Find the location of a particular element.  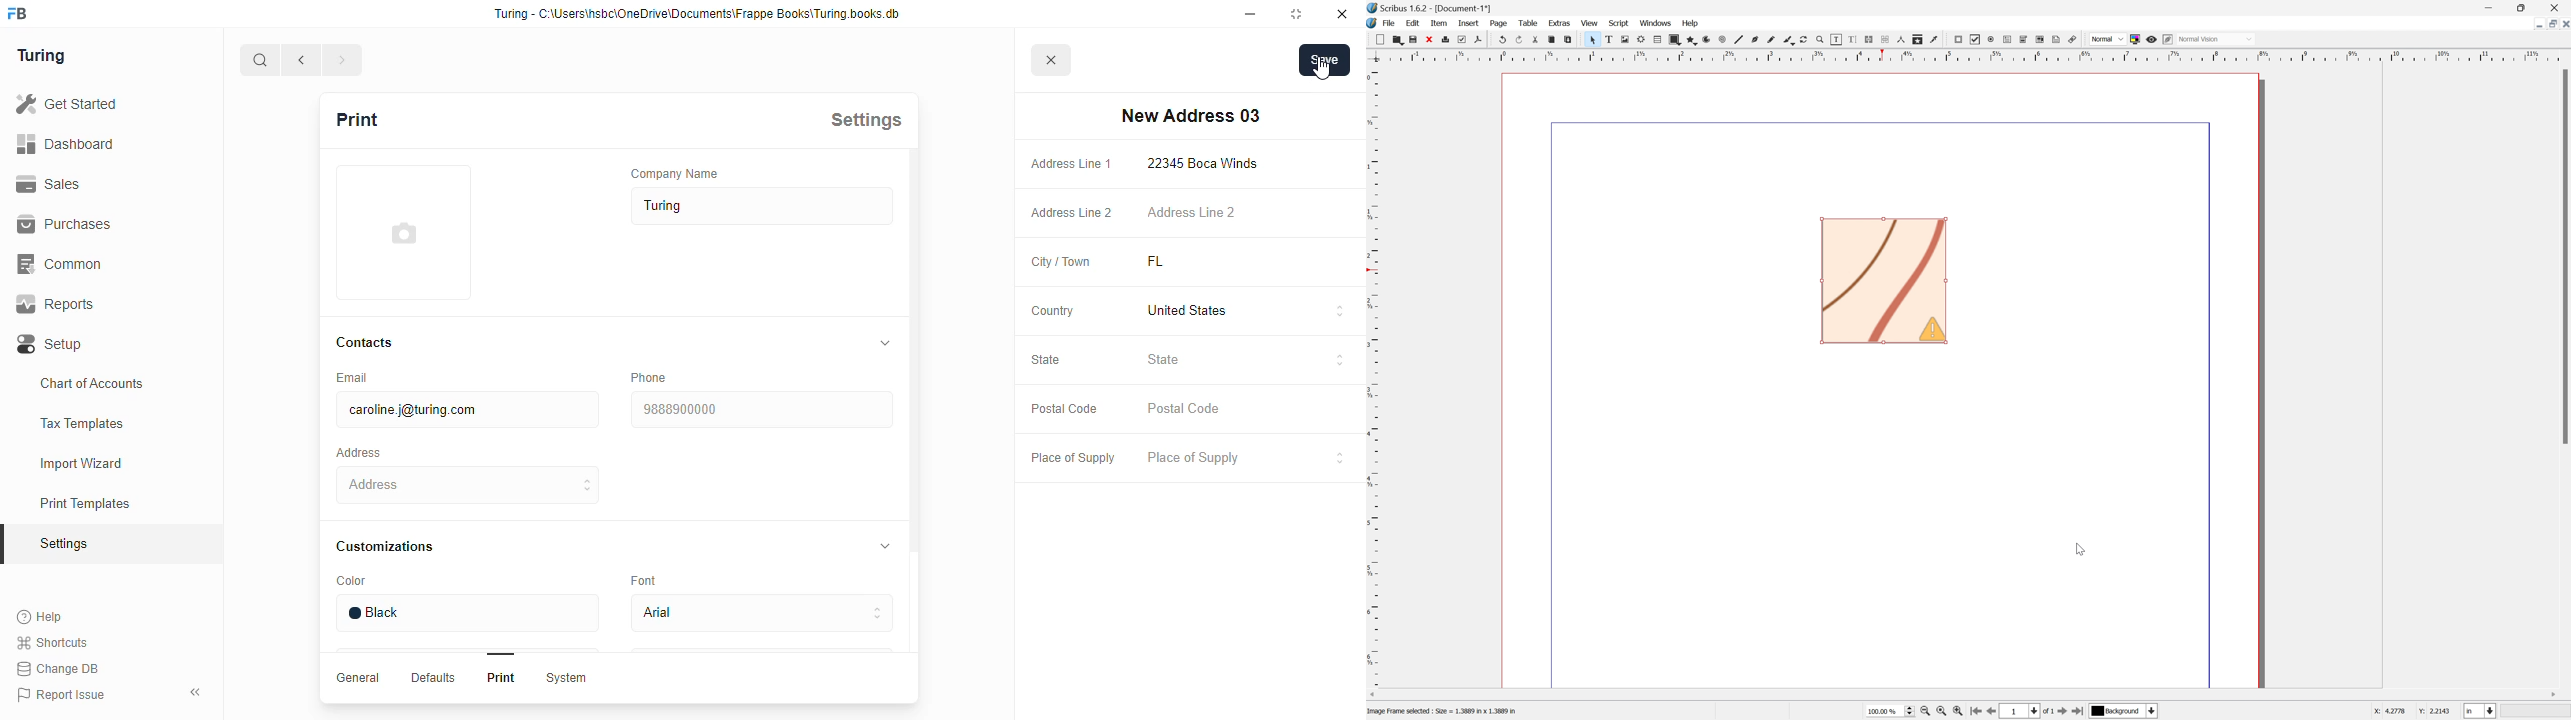

General is located at coordinates (358, 677).